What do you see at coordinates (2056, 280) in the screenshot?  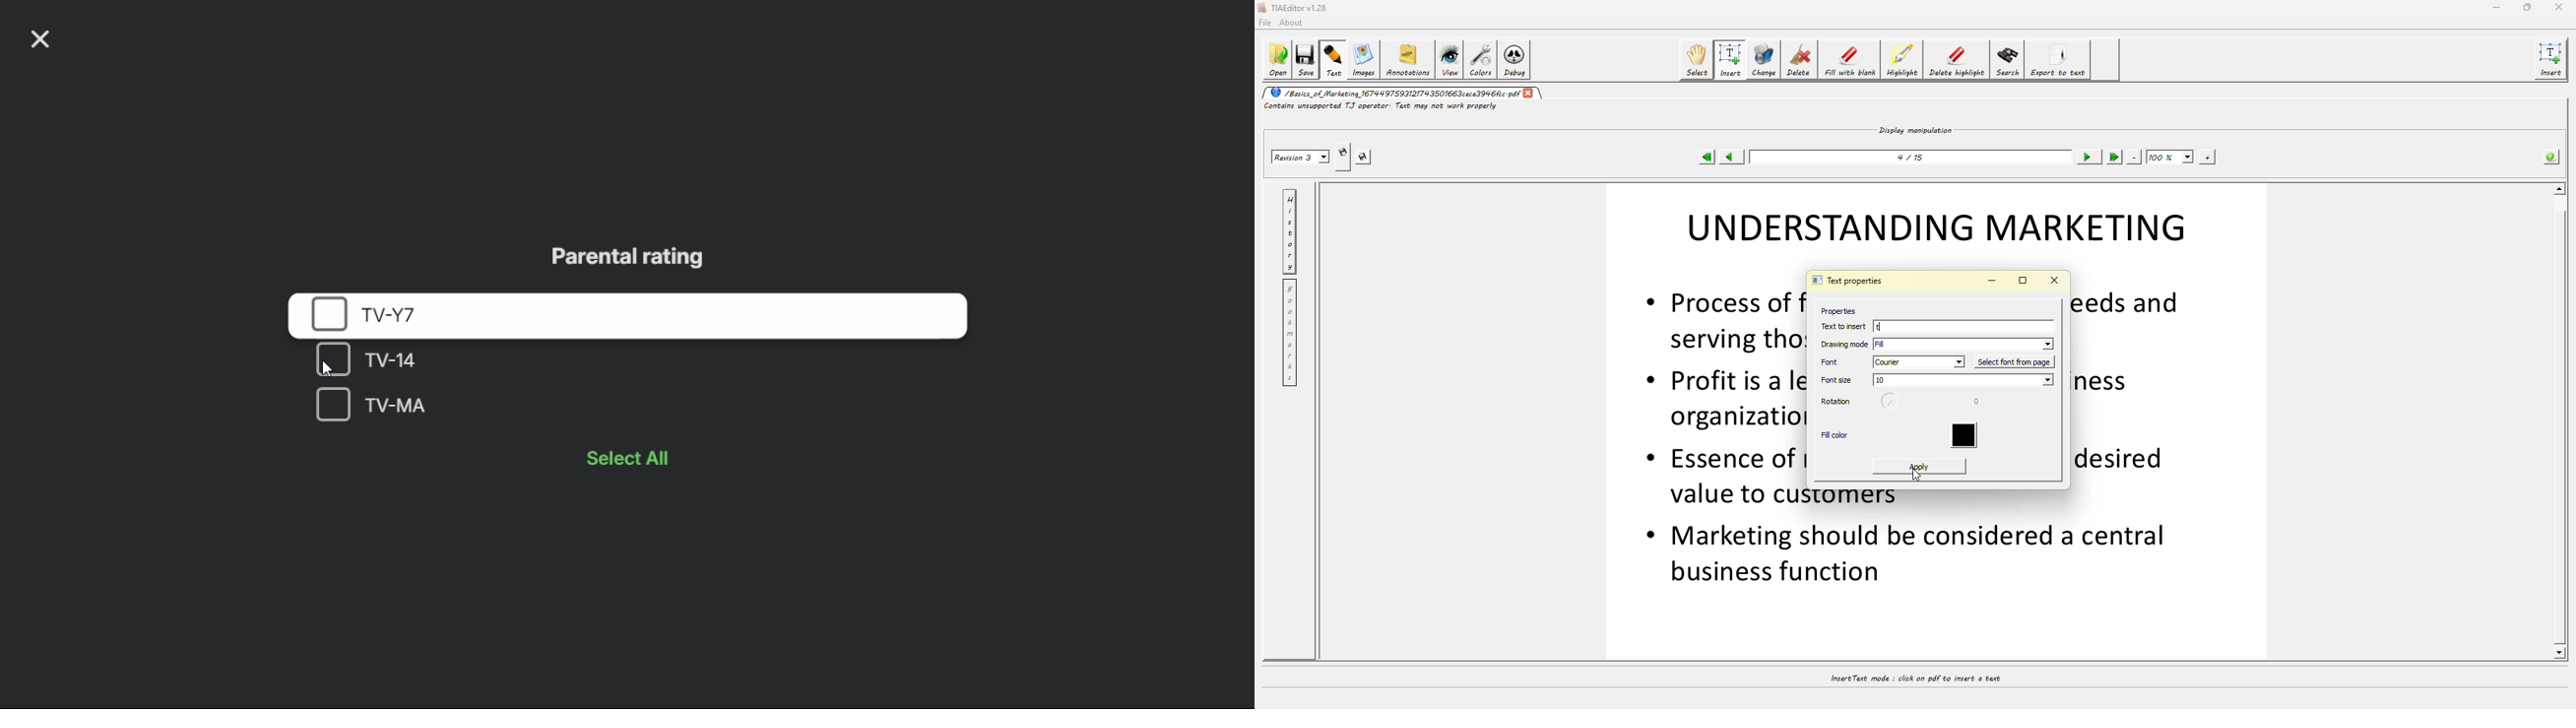 I see `close` at bounding box center [2056, 280].